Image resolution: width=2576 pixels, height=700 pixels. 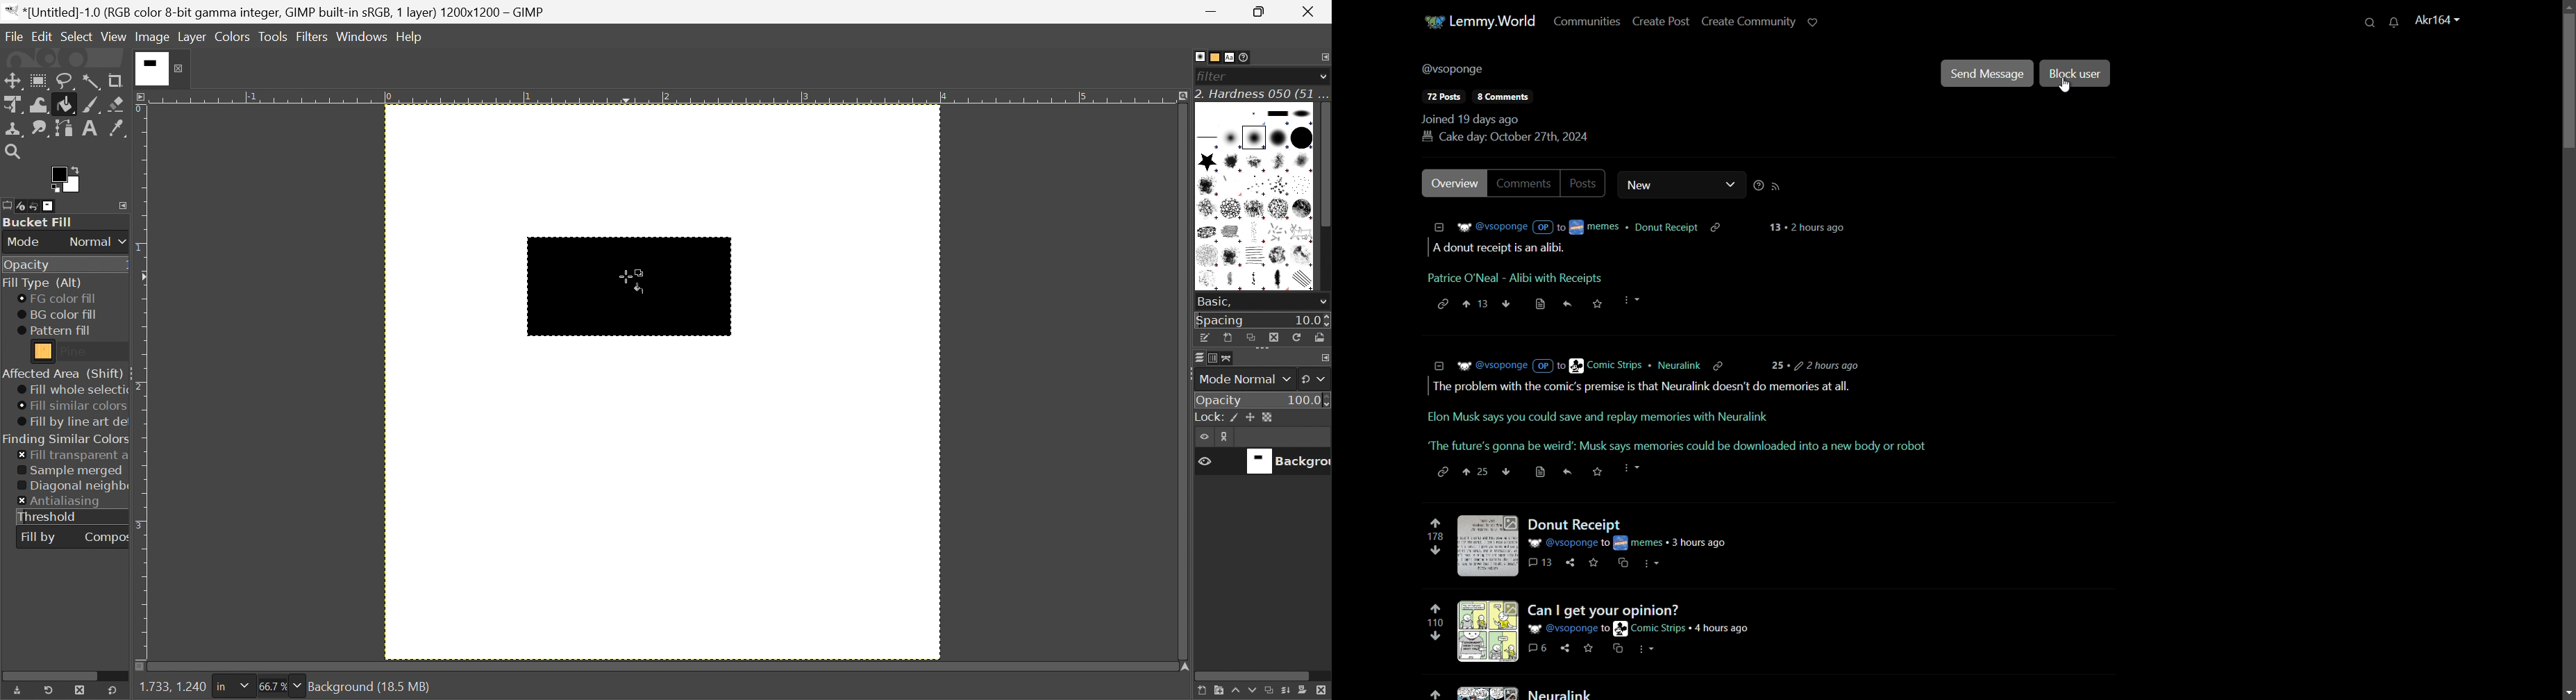 I want to click on overview, so click(x=1454, y=184).